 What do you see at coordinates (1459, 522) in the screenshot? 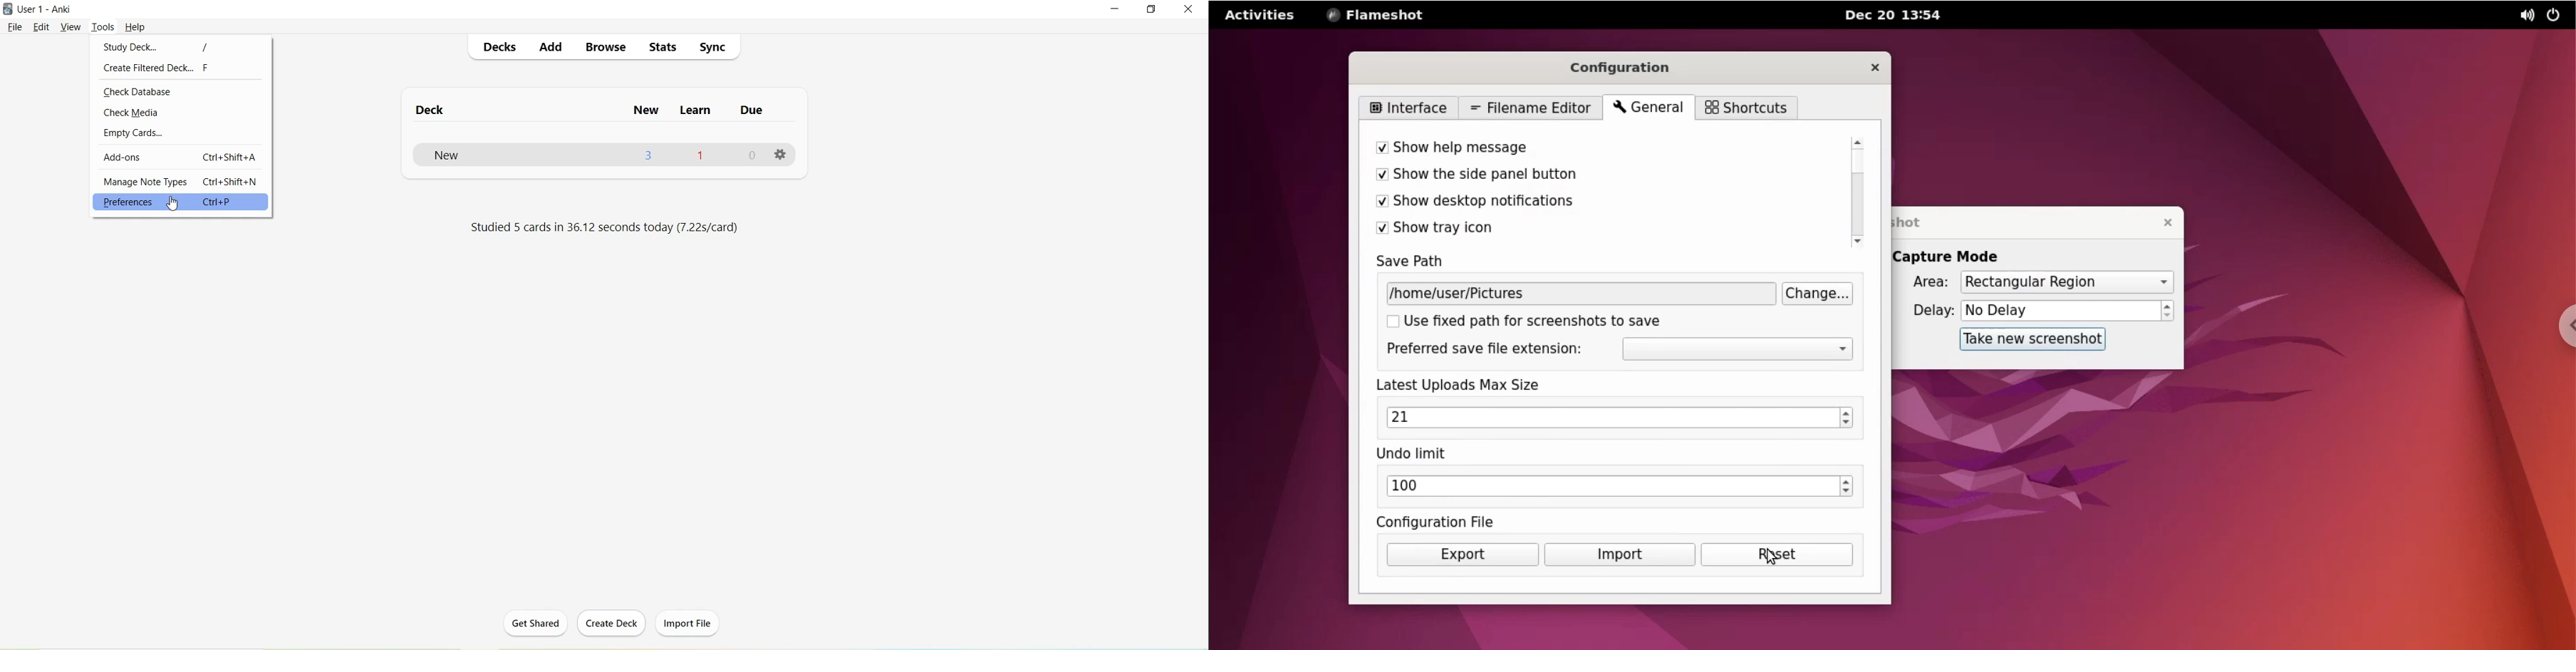
I see `configuration file ` at bounding box center [1459, 522].